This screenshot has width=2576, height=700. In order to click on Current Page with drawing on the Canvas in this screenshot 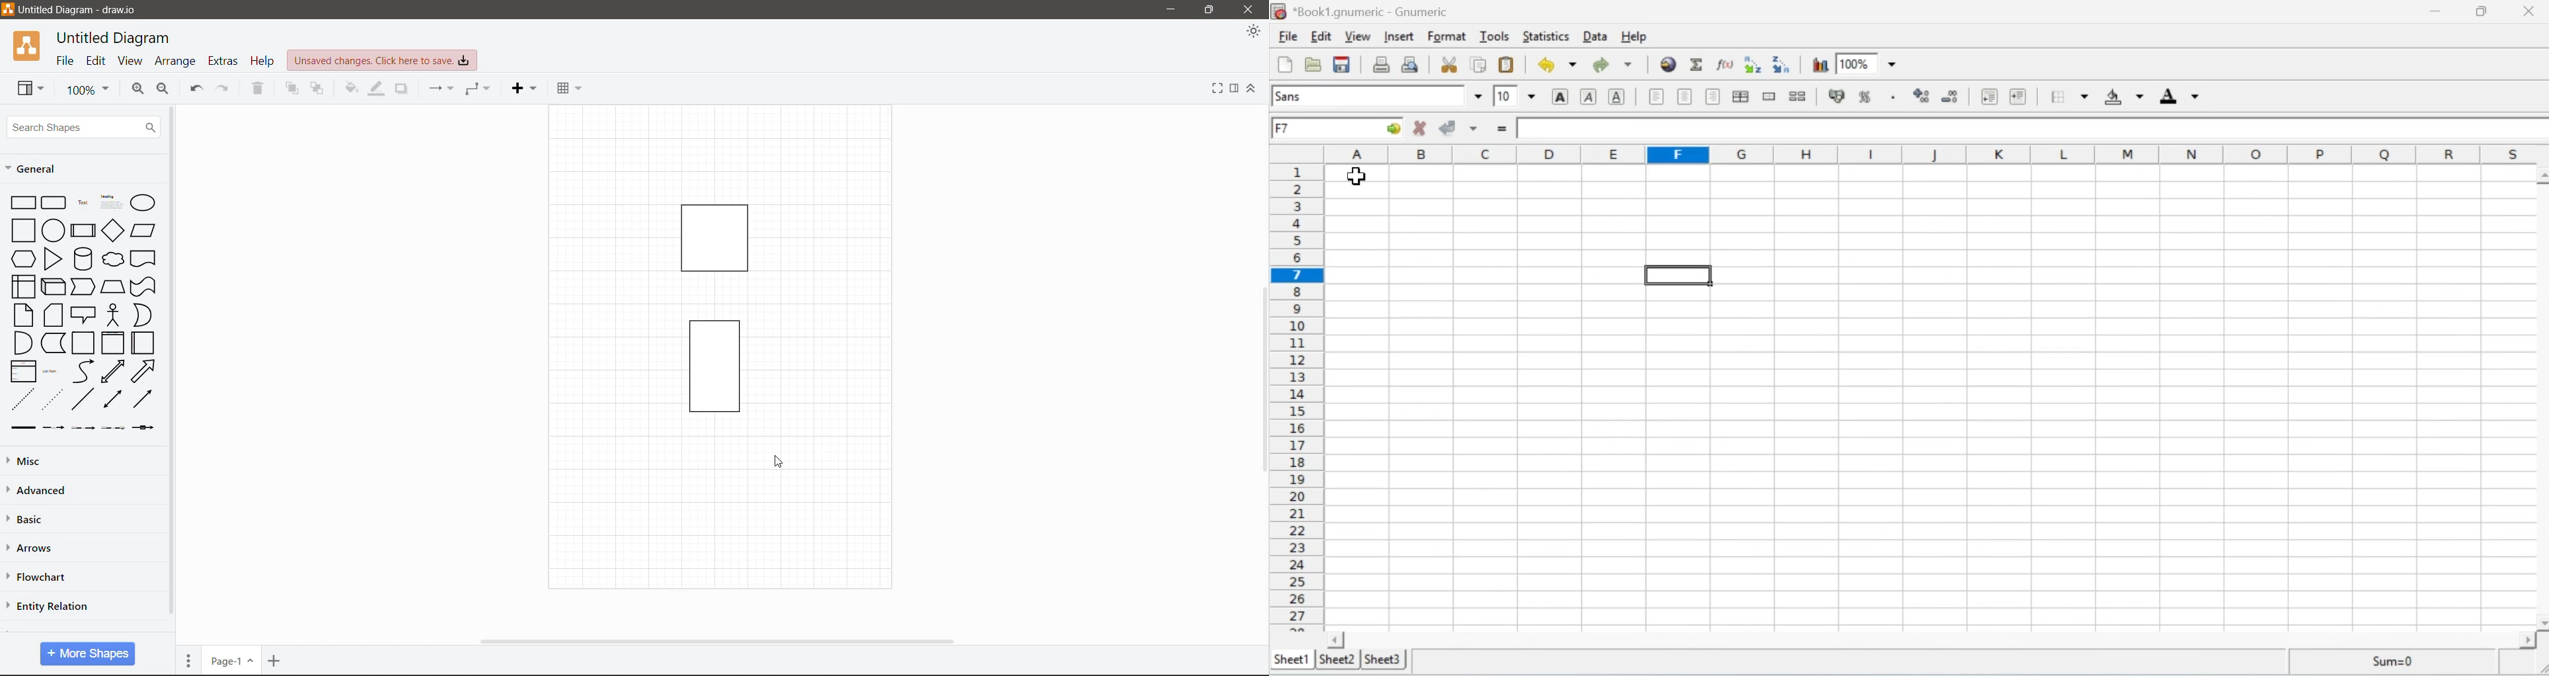, I will do `click(719, 368)`.